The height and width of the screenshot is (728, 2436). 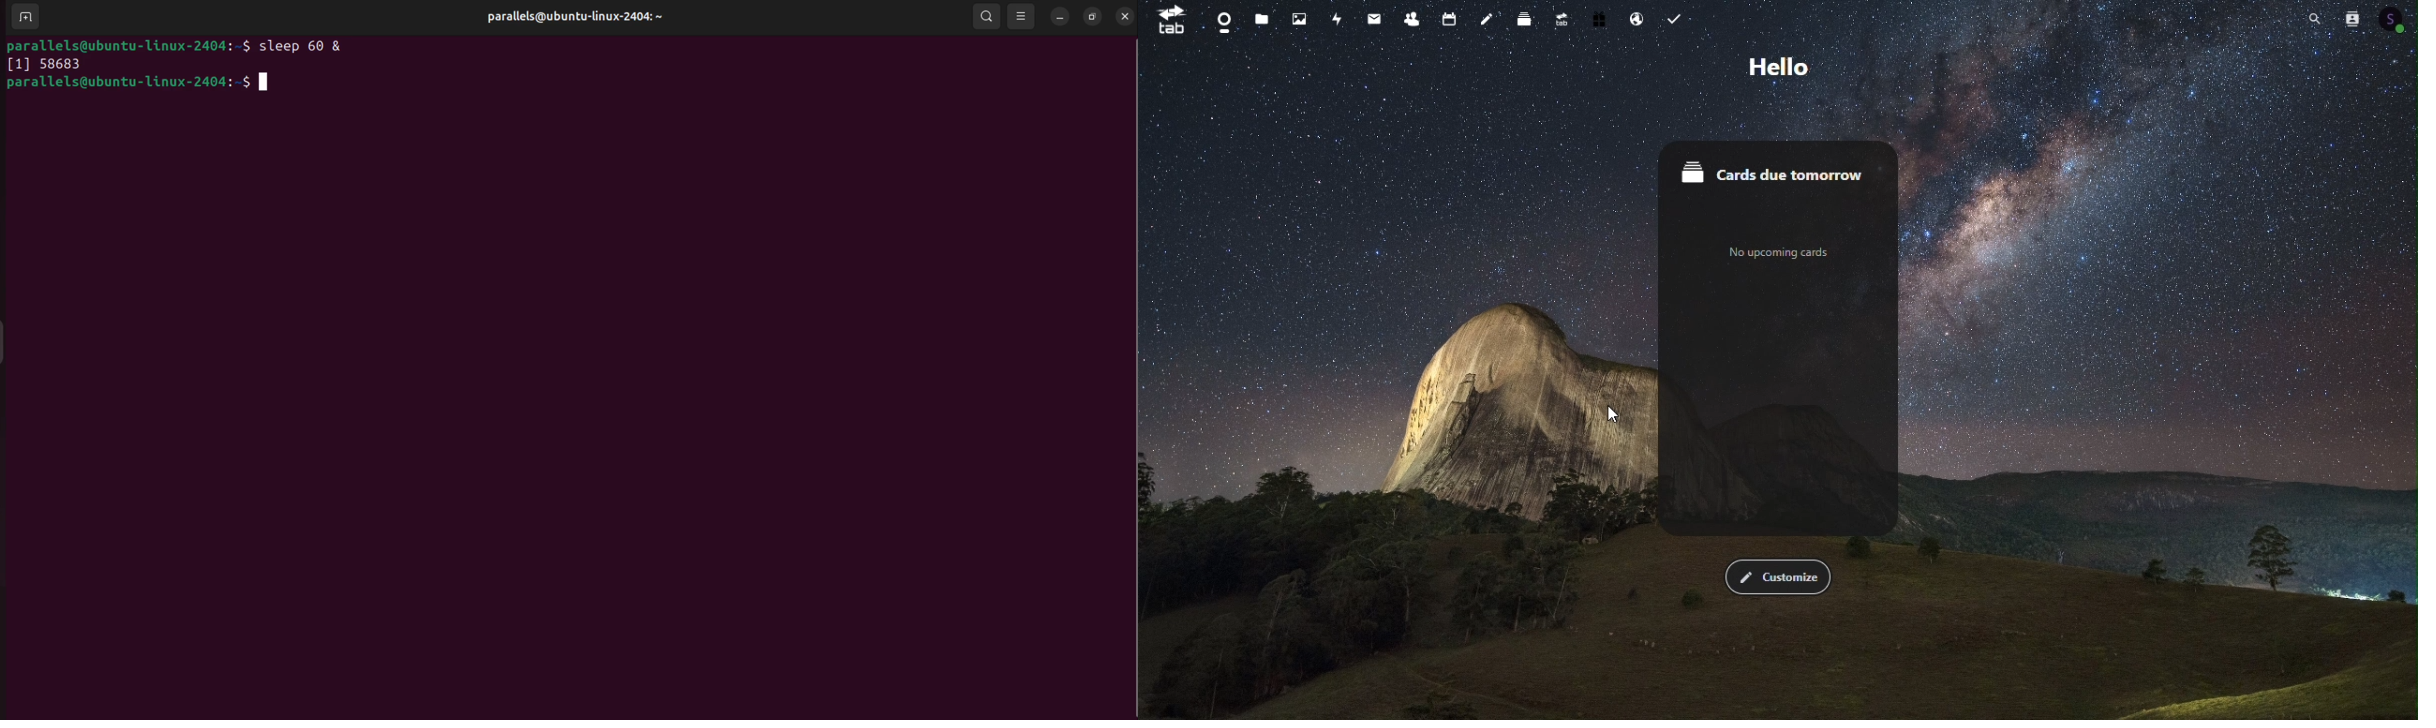 What do you see at coordinates (1610, 418) in the screenshot?
I see `cursor` at bounding box center [1610, 418].